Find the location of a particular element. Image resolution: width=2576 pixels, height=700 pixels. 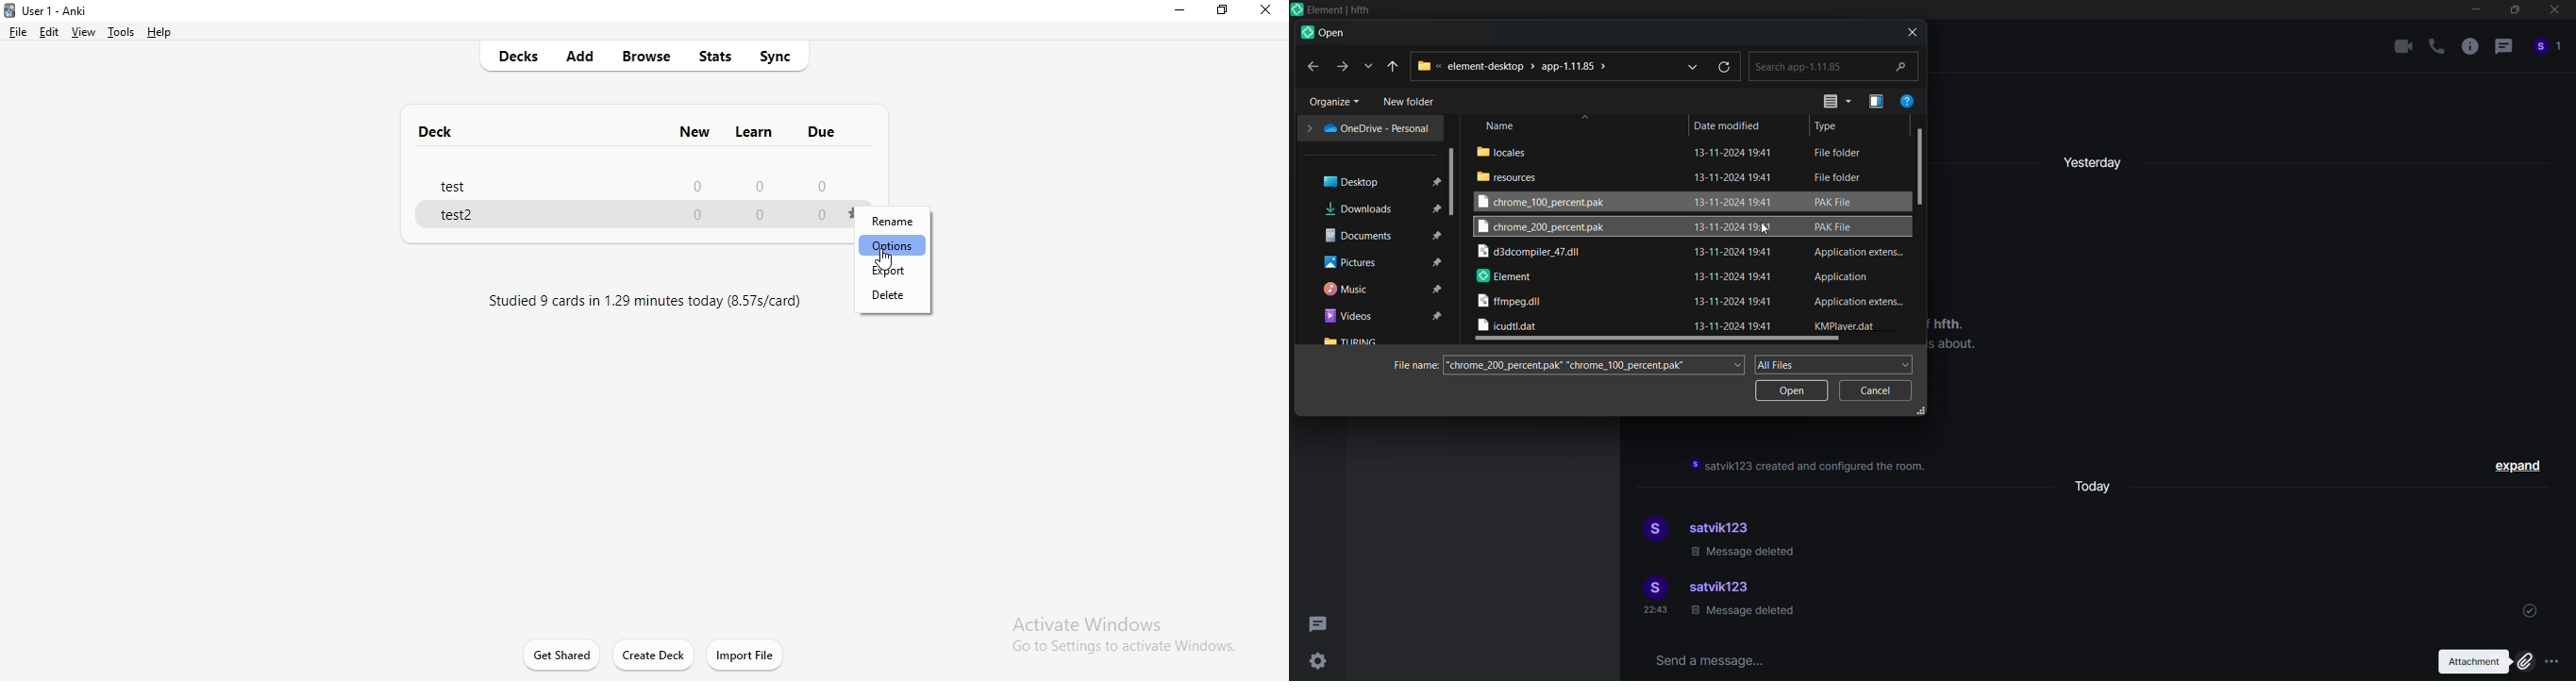

0 is located at coordinates (763, 216).